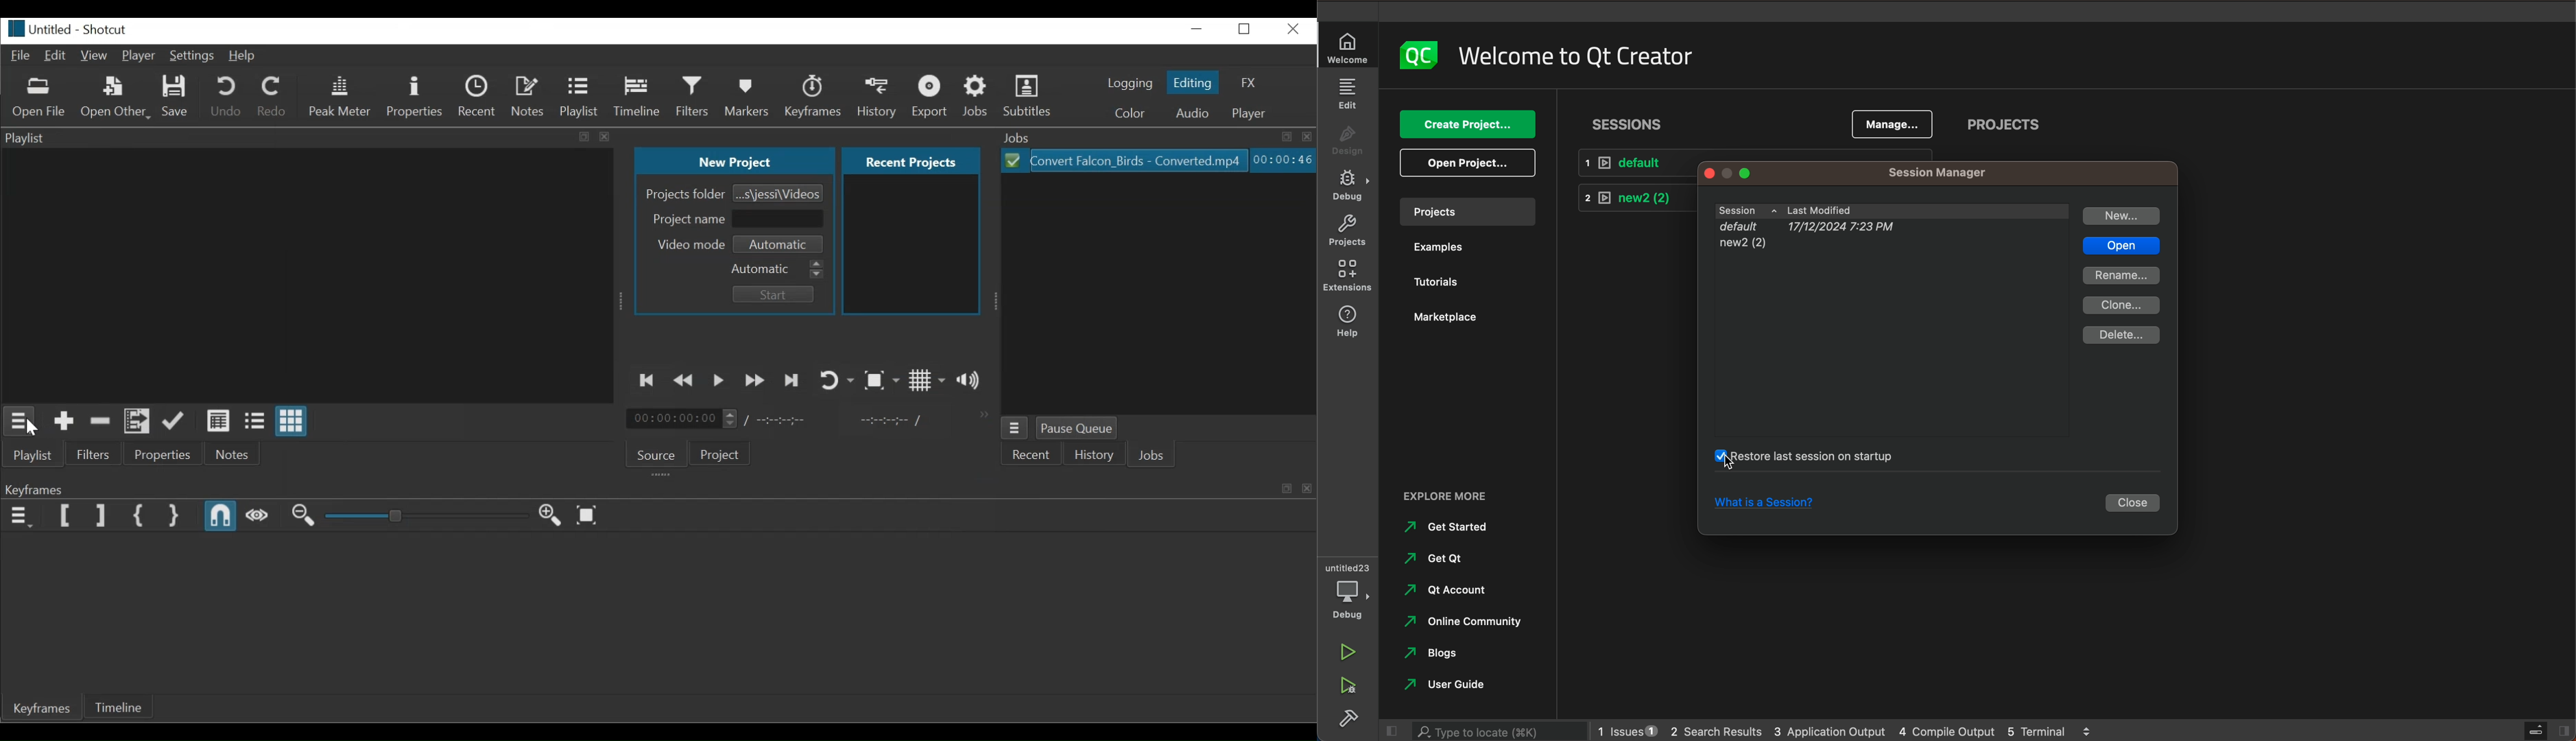  What do you see at coordinates (882, 380) in the screenshot?
I see `Toggle Zoom` at bounding box center [882, 380].